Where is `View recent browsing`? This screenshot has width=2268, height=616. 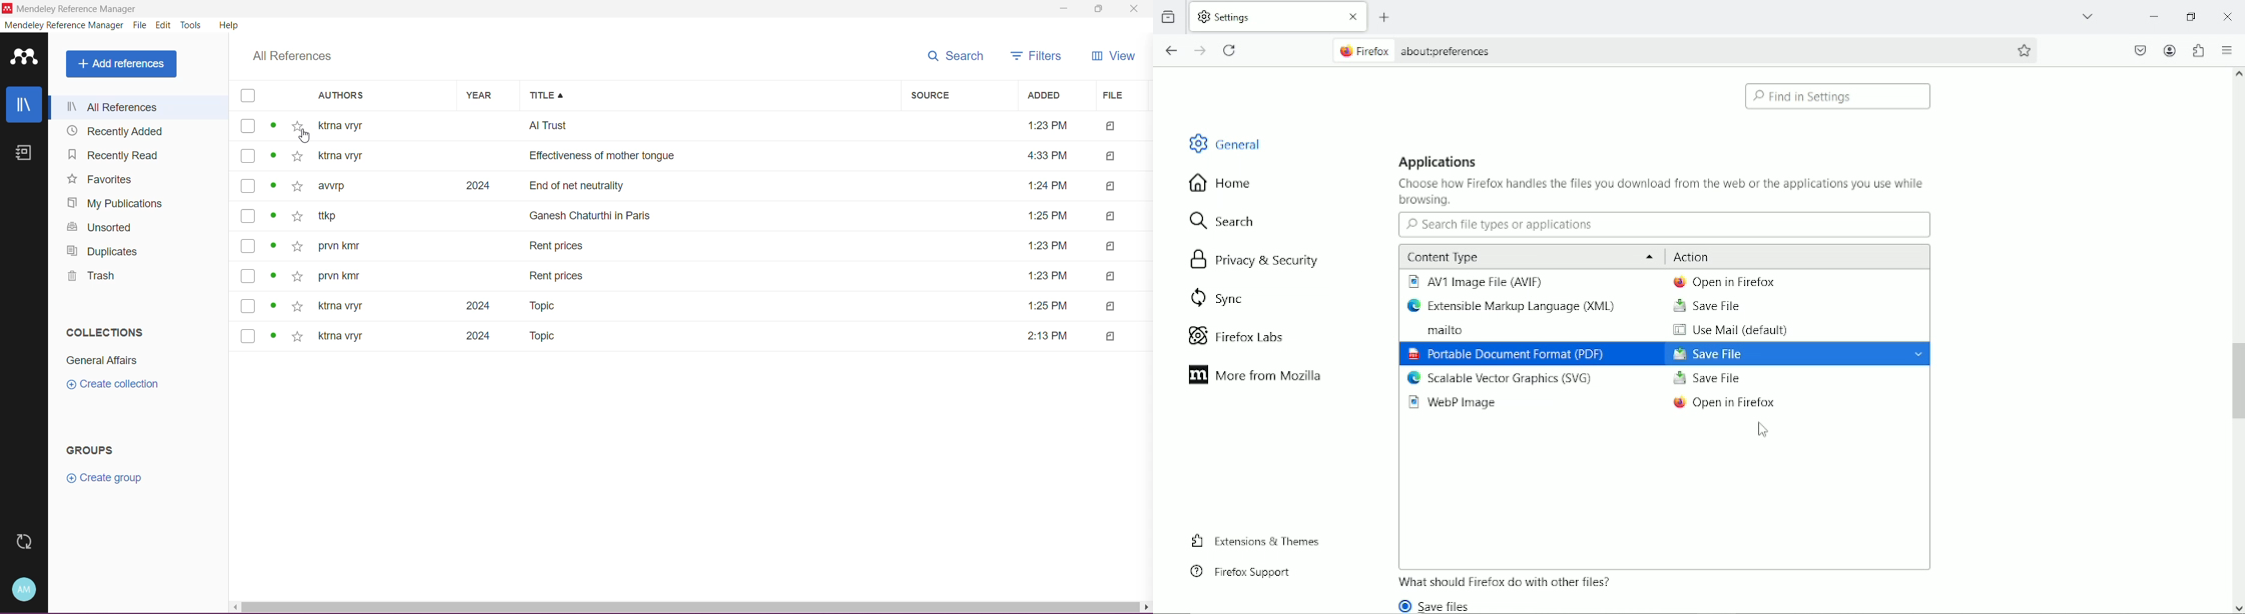
View recent browsing is located at coordinates (1171, 15).